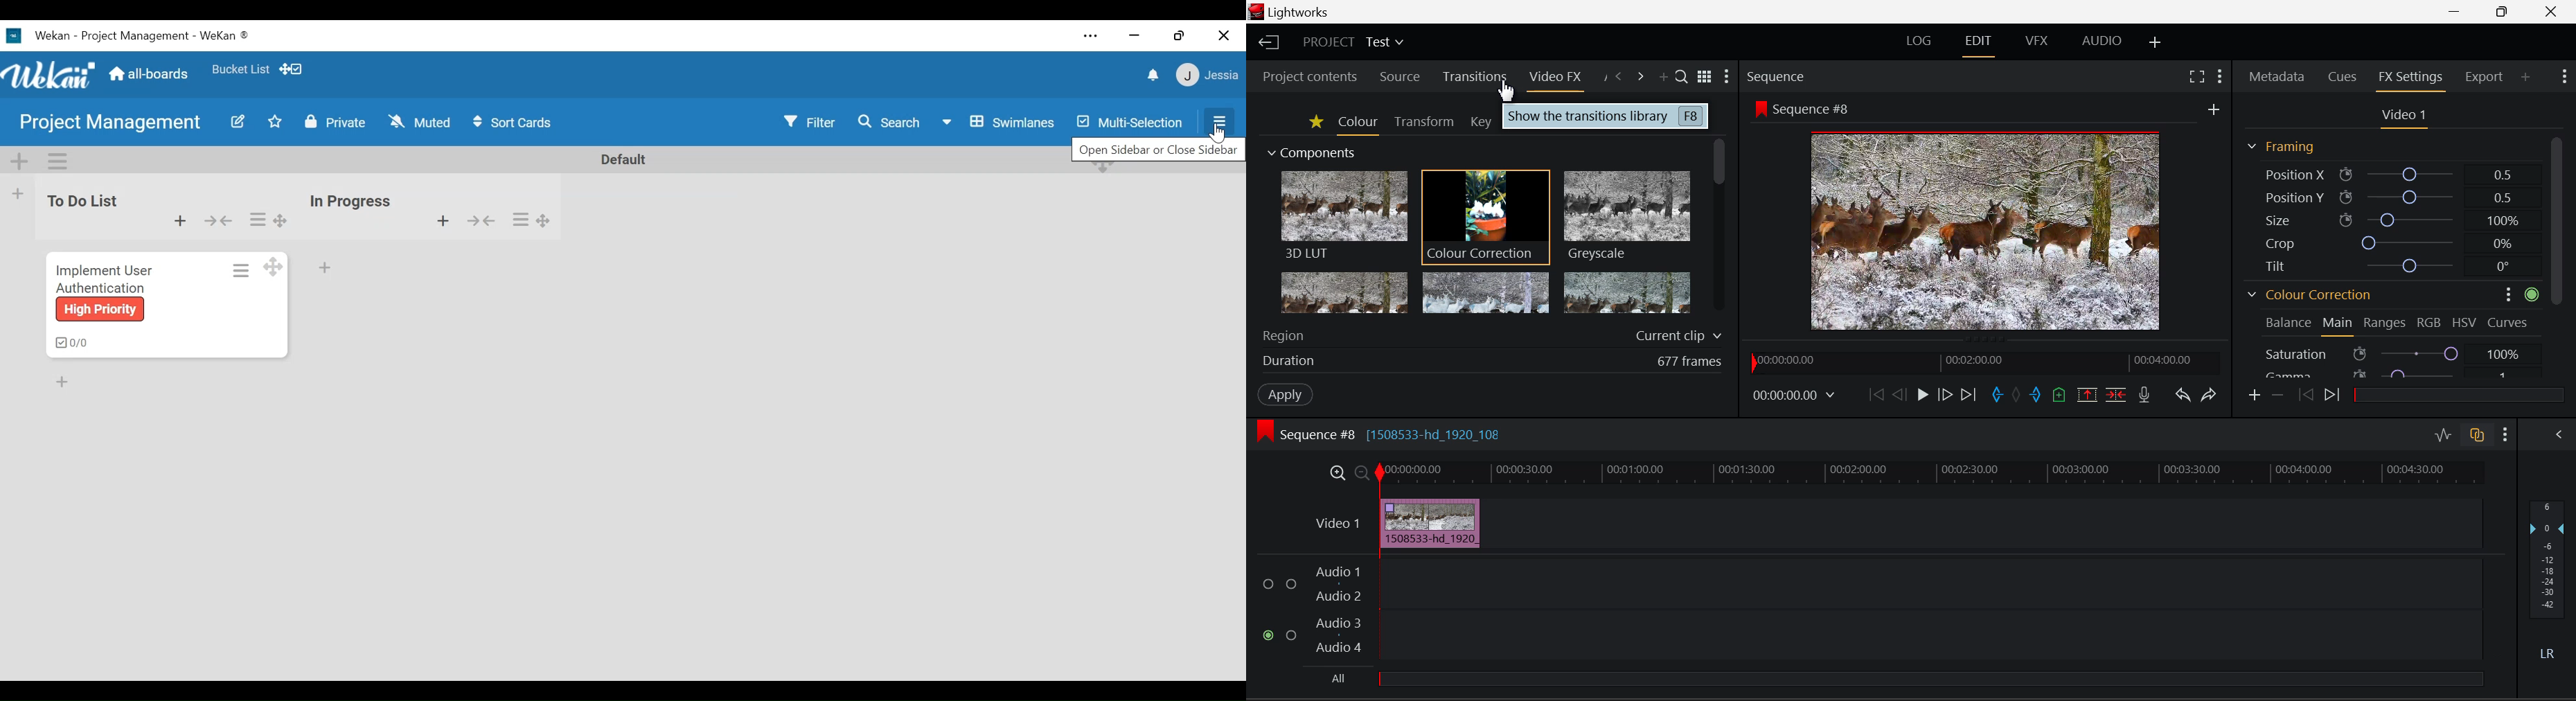  What do you see at coordinates (1358, 123) in the screenshot?
I see `Colour Tab Open` at bounding box center [1358, 123].